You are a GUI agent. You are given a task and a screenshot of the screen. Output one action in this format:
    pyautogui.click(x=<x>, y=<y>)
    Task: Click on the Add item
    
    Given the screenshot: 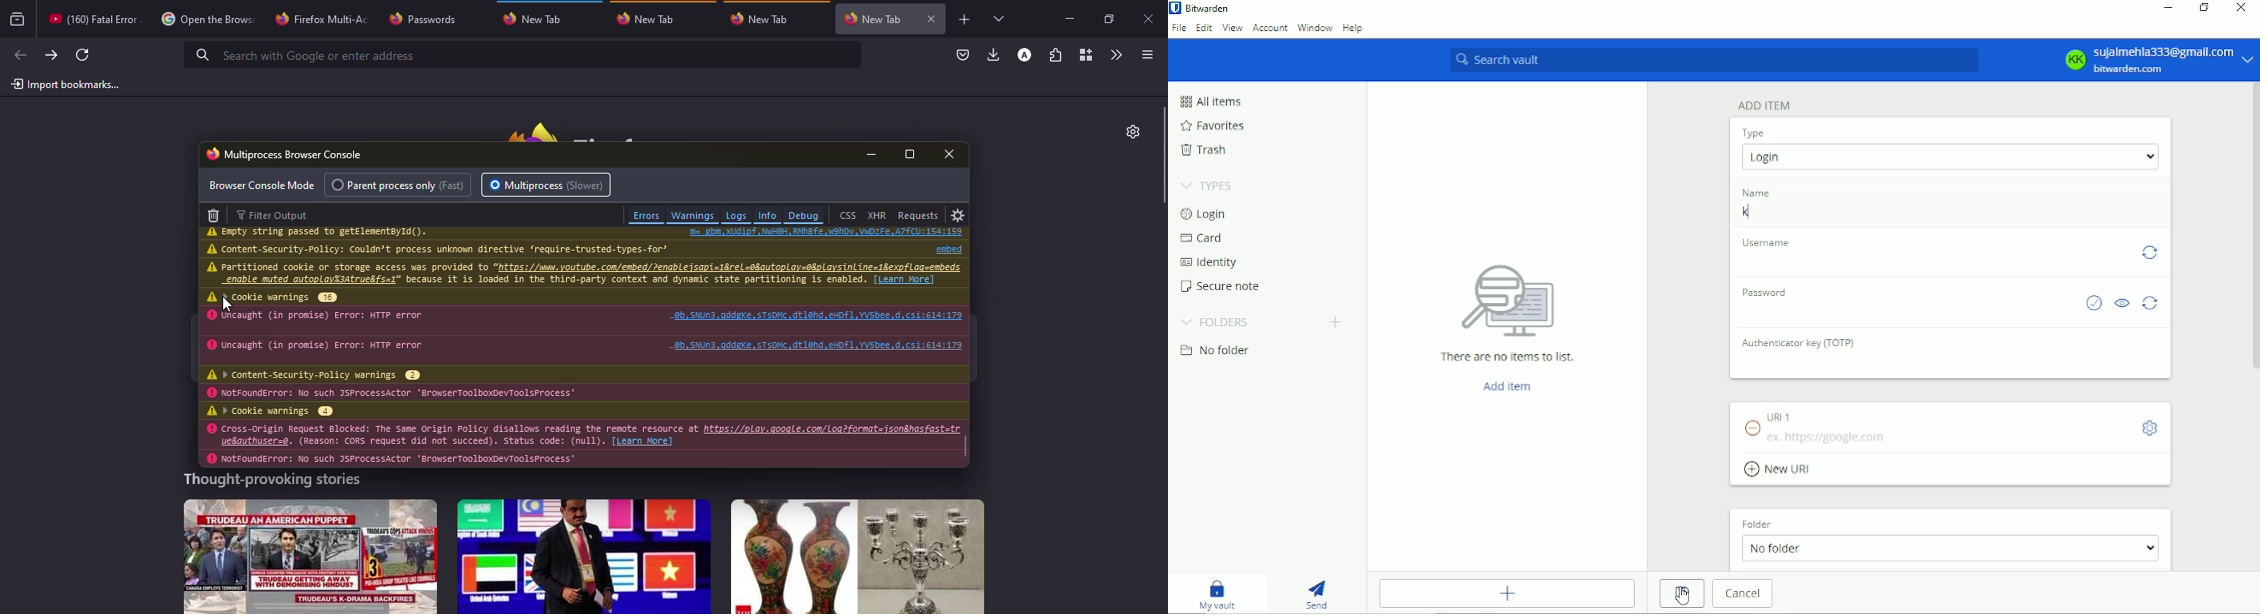 What is the action you would take?
    pyautogui.click(x=1509, y=593)
    